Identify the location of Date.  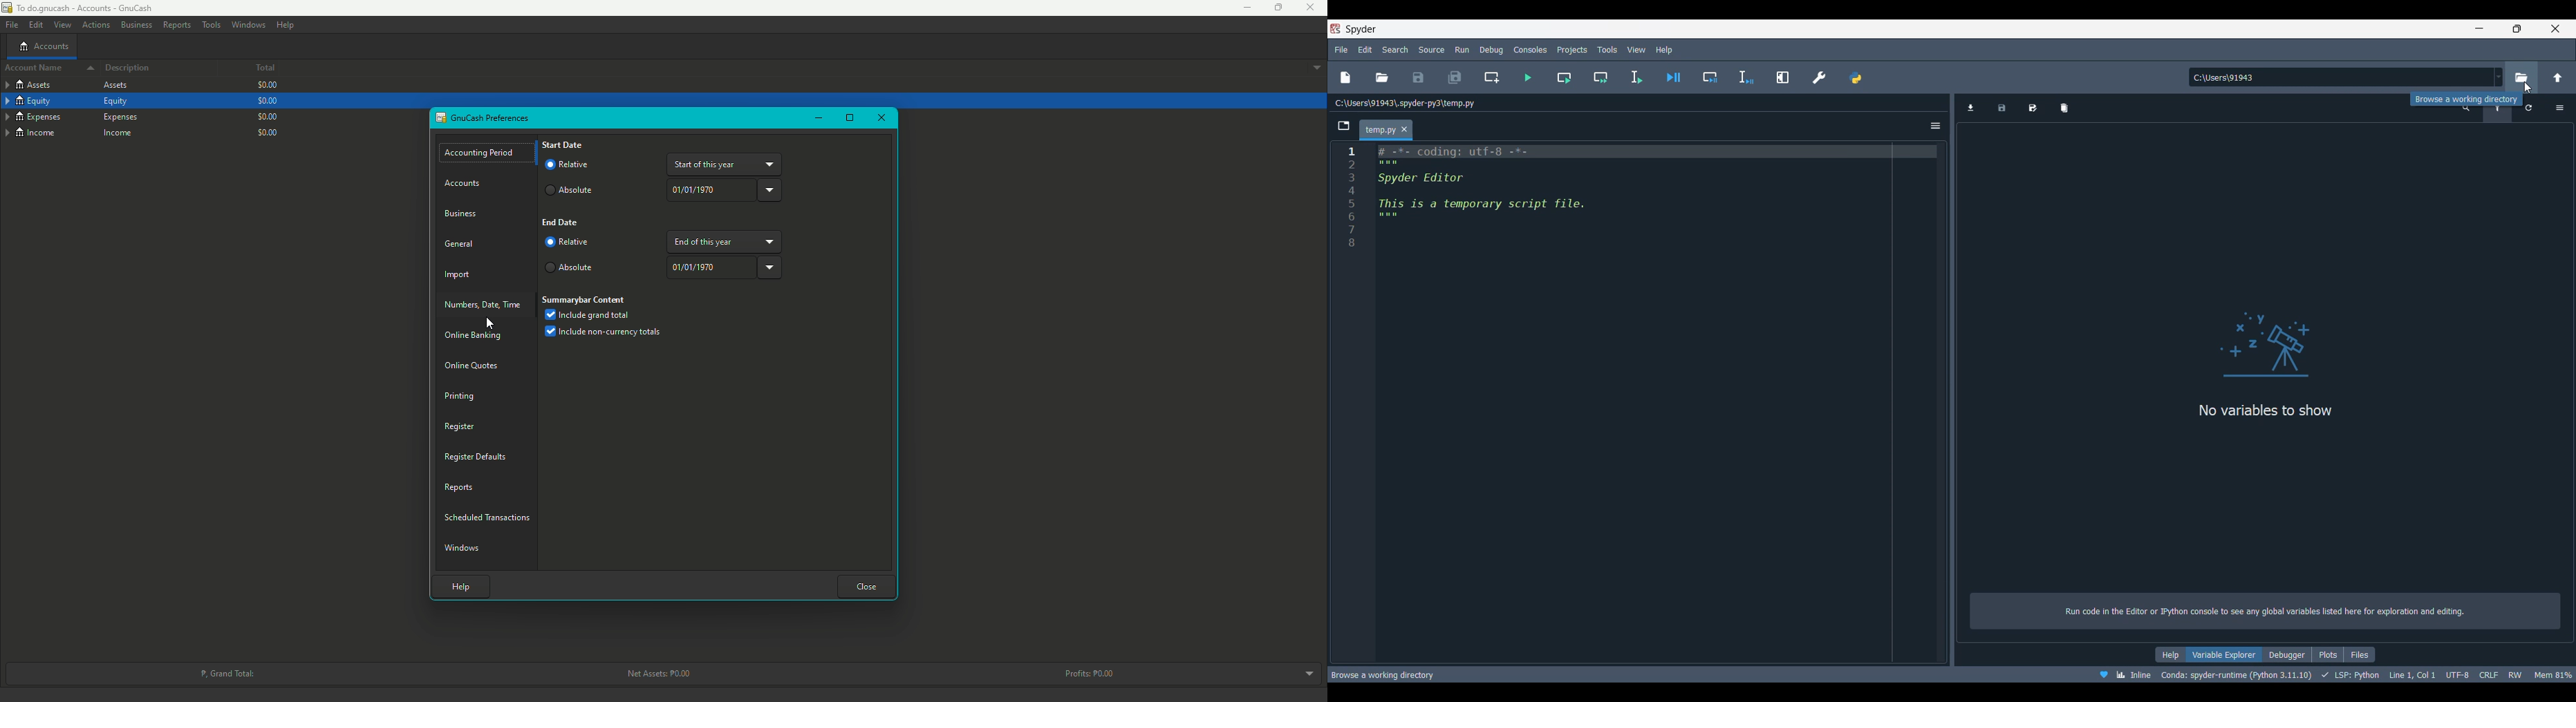
(724, 189).